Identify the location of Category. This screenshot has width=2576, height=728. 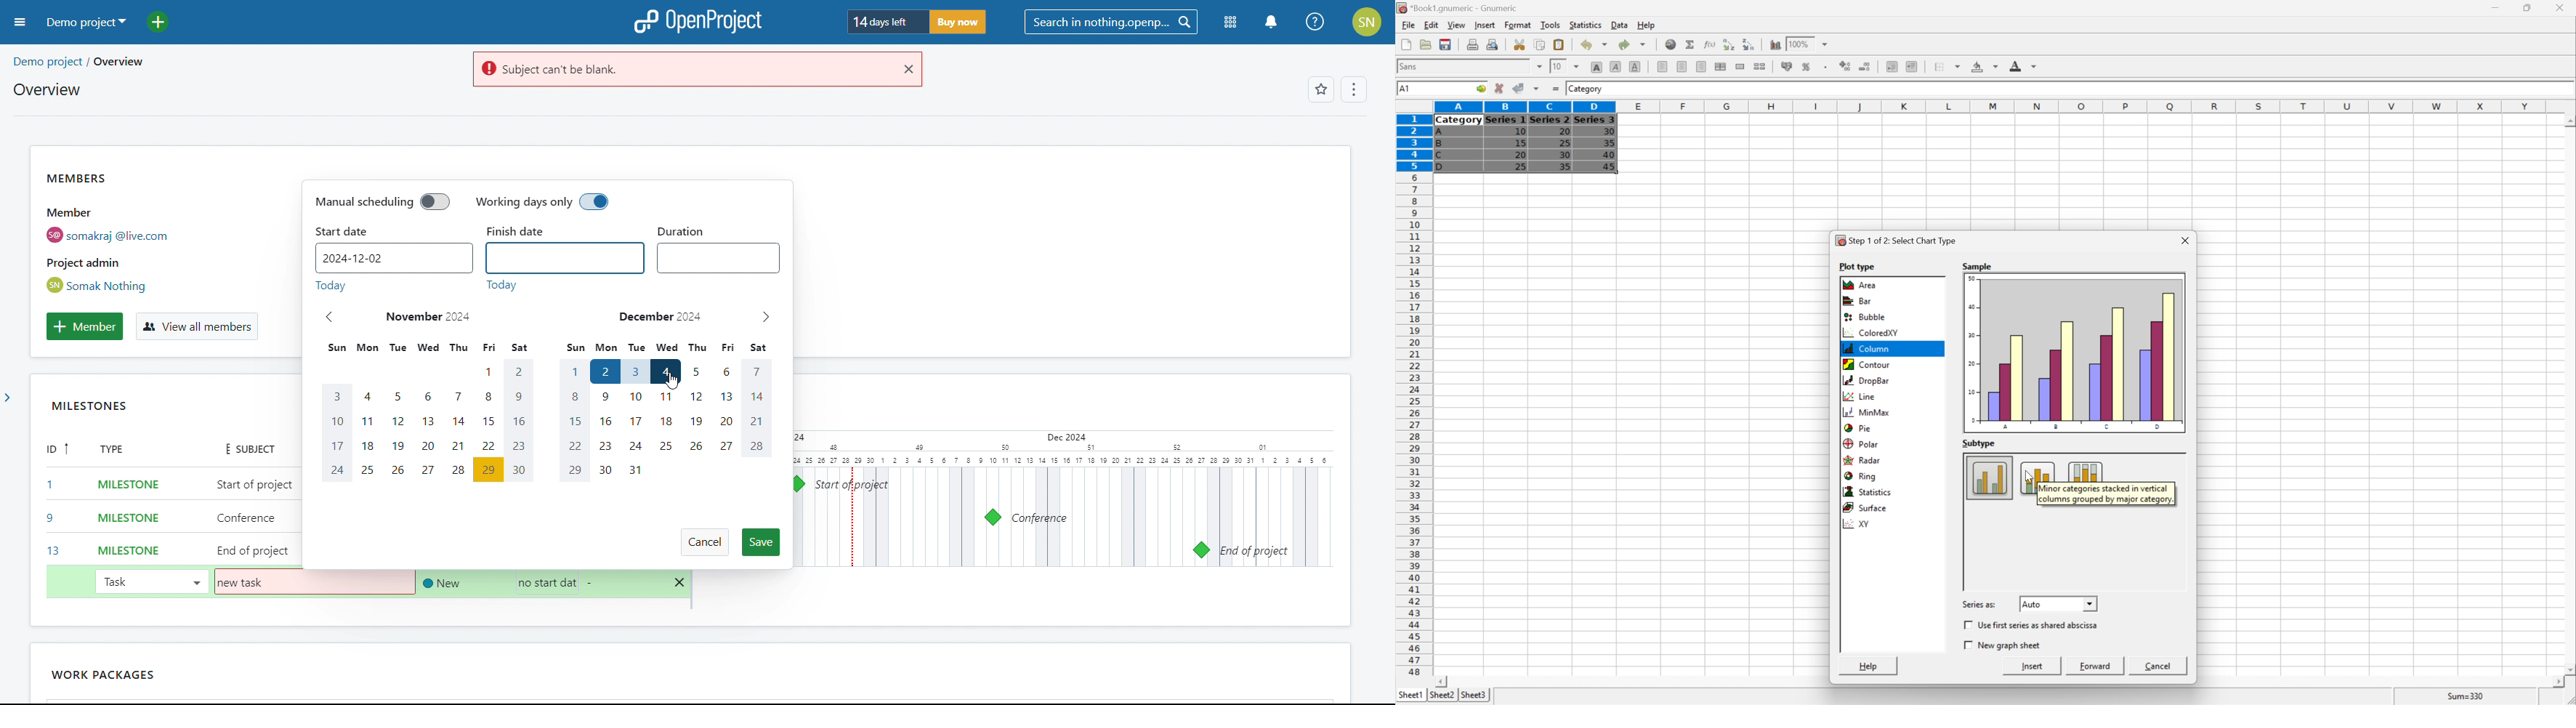
(1459, 121).